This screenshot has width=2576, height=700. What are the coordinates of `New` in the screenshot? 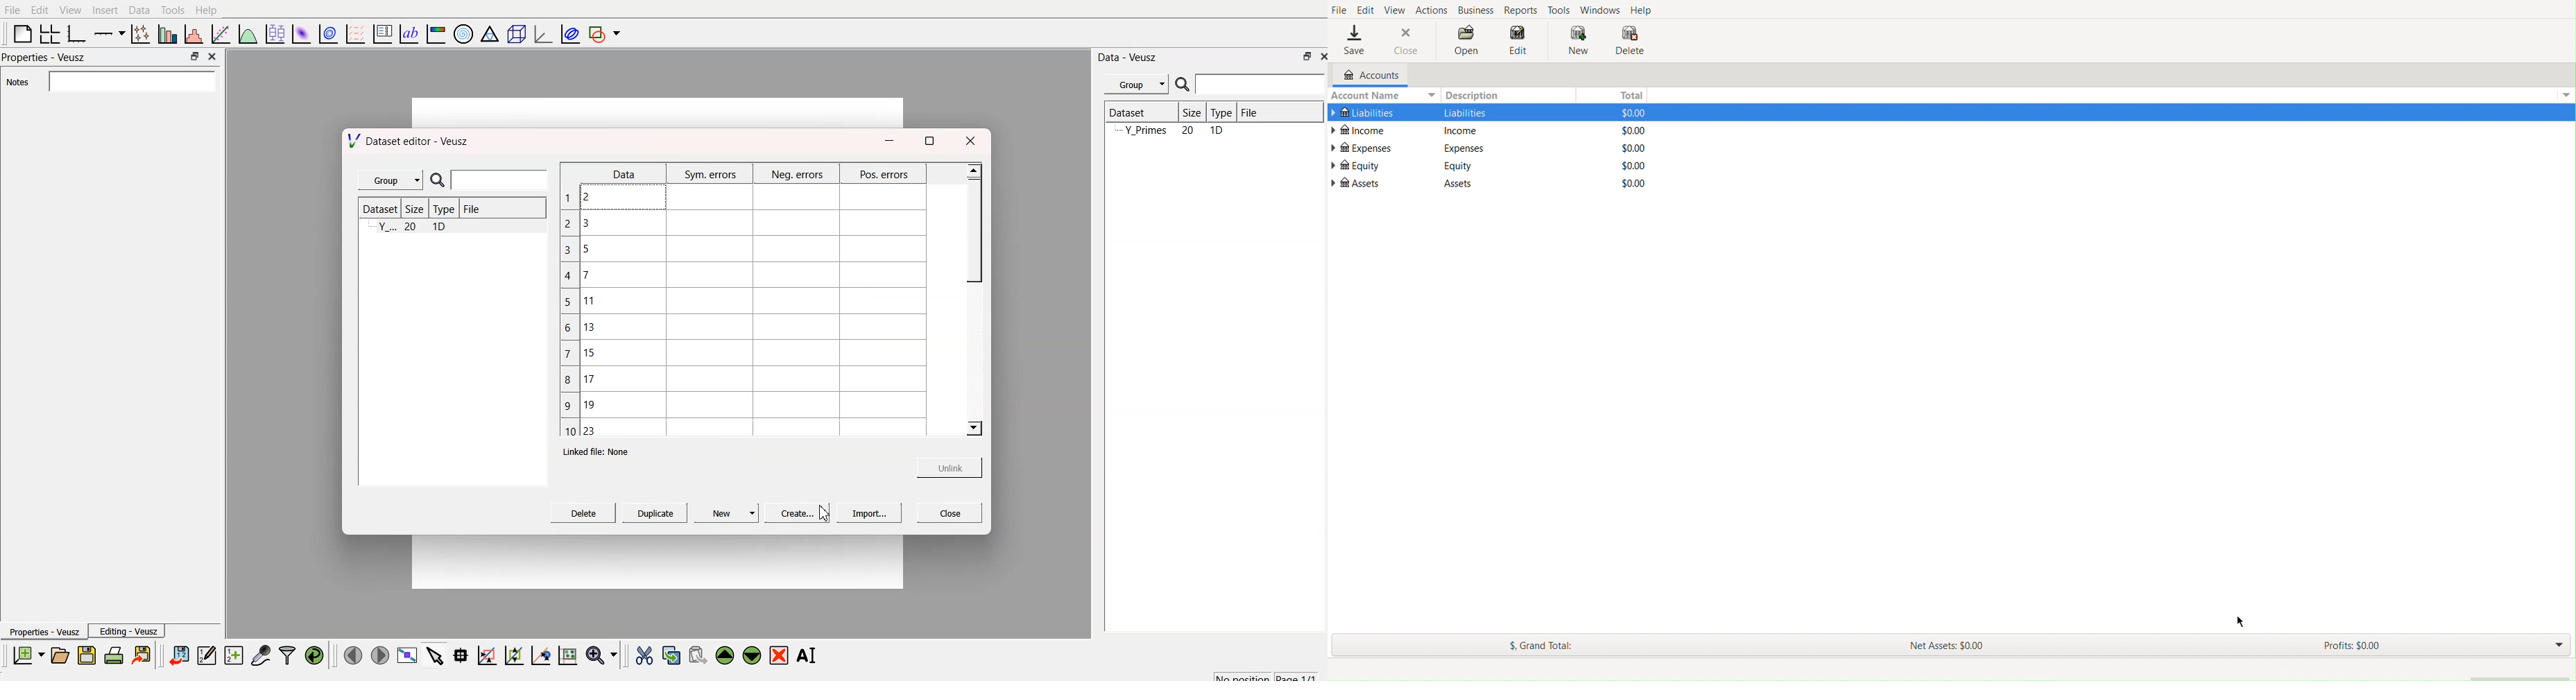 It's located at (726, 514).